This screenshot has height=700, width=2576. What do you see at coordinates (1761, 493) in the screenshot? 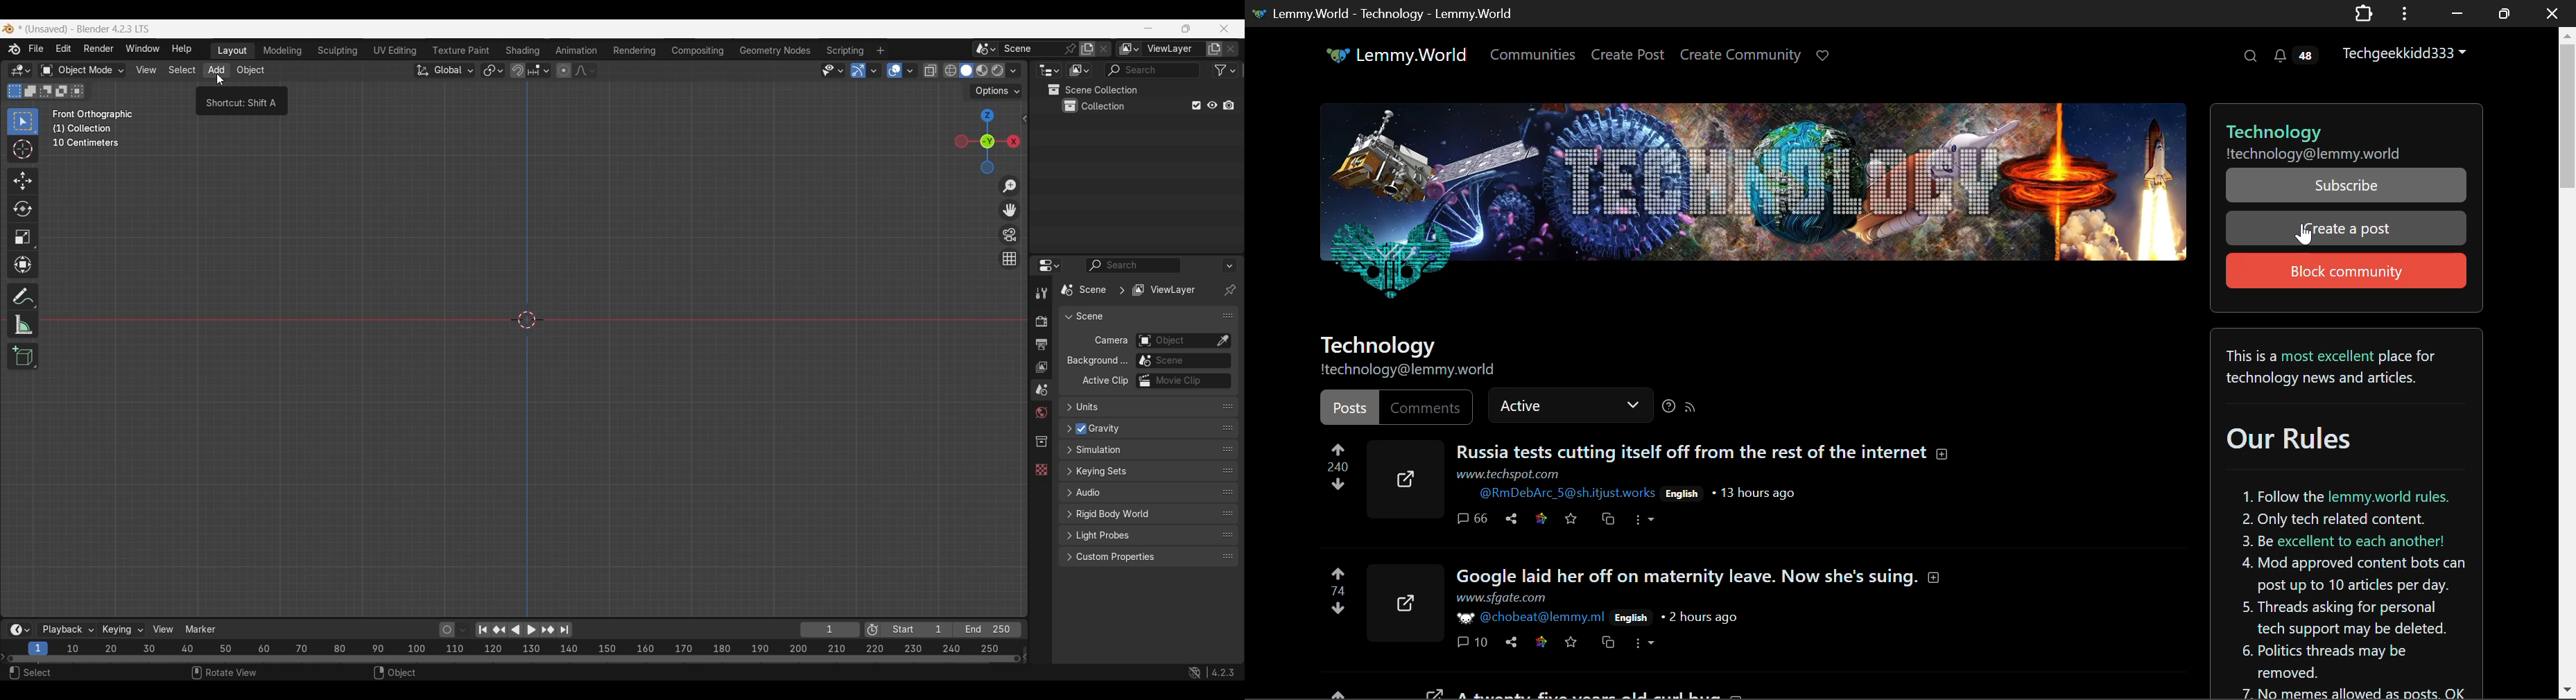
I see `13 hours ago` at bounding box center [1761, 493].